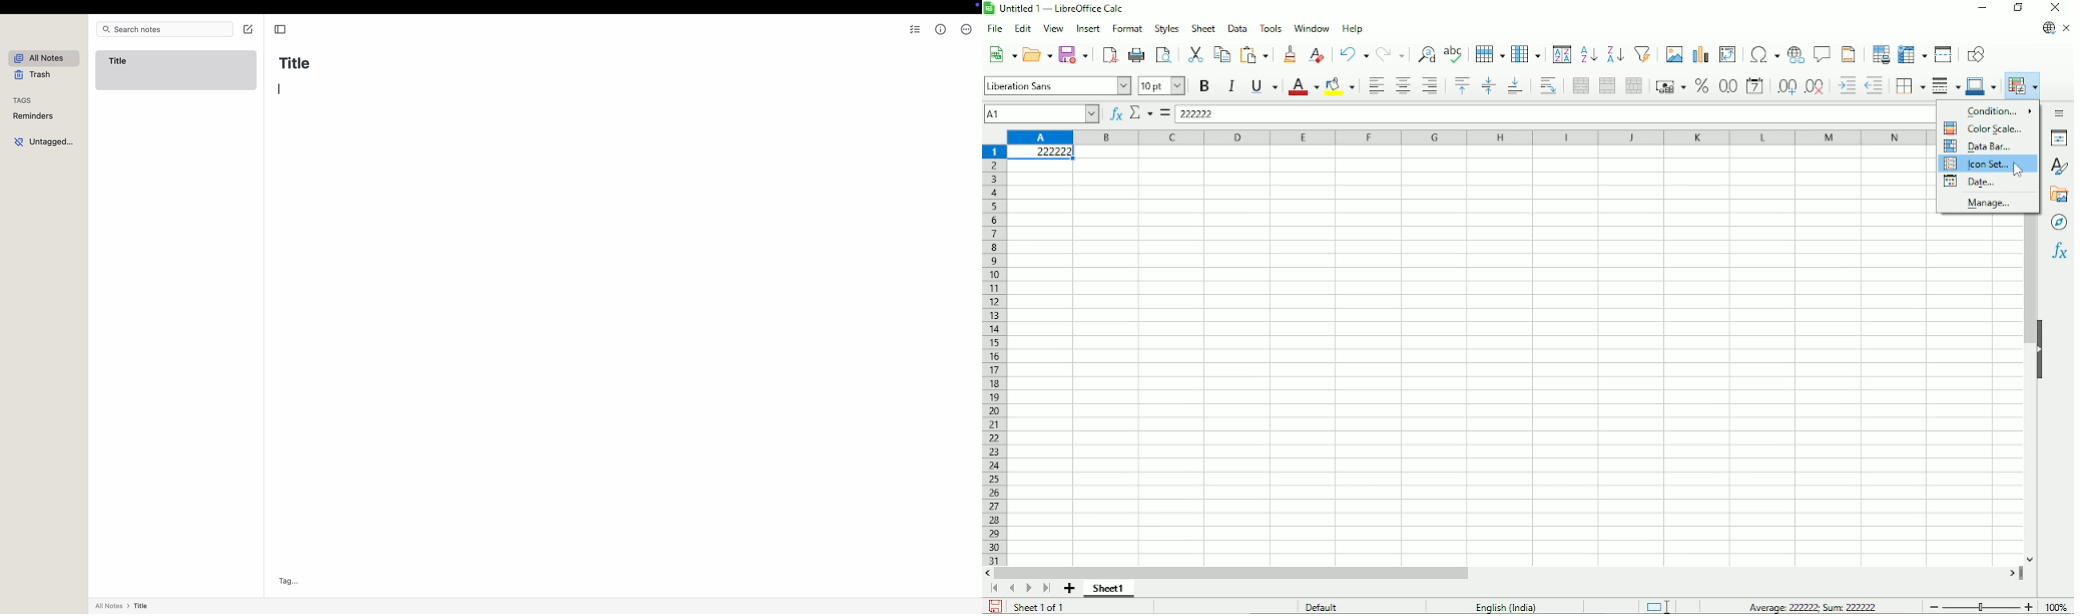  Describe the element at coordinates (1580, 85) in the screenshot. I see `Merge and center` at that location.